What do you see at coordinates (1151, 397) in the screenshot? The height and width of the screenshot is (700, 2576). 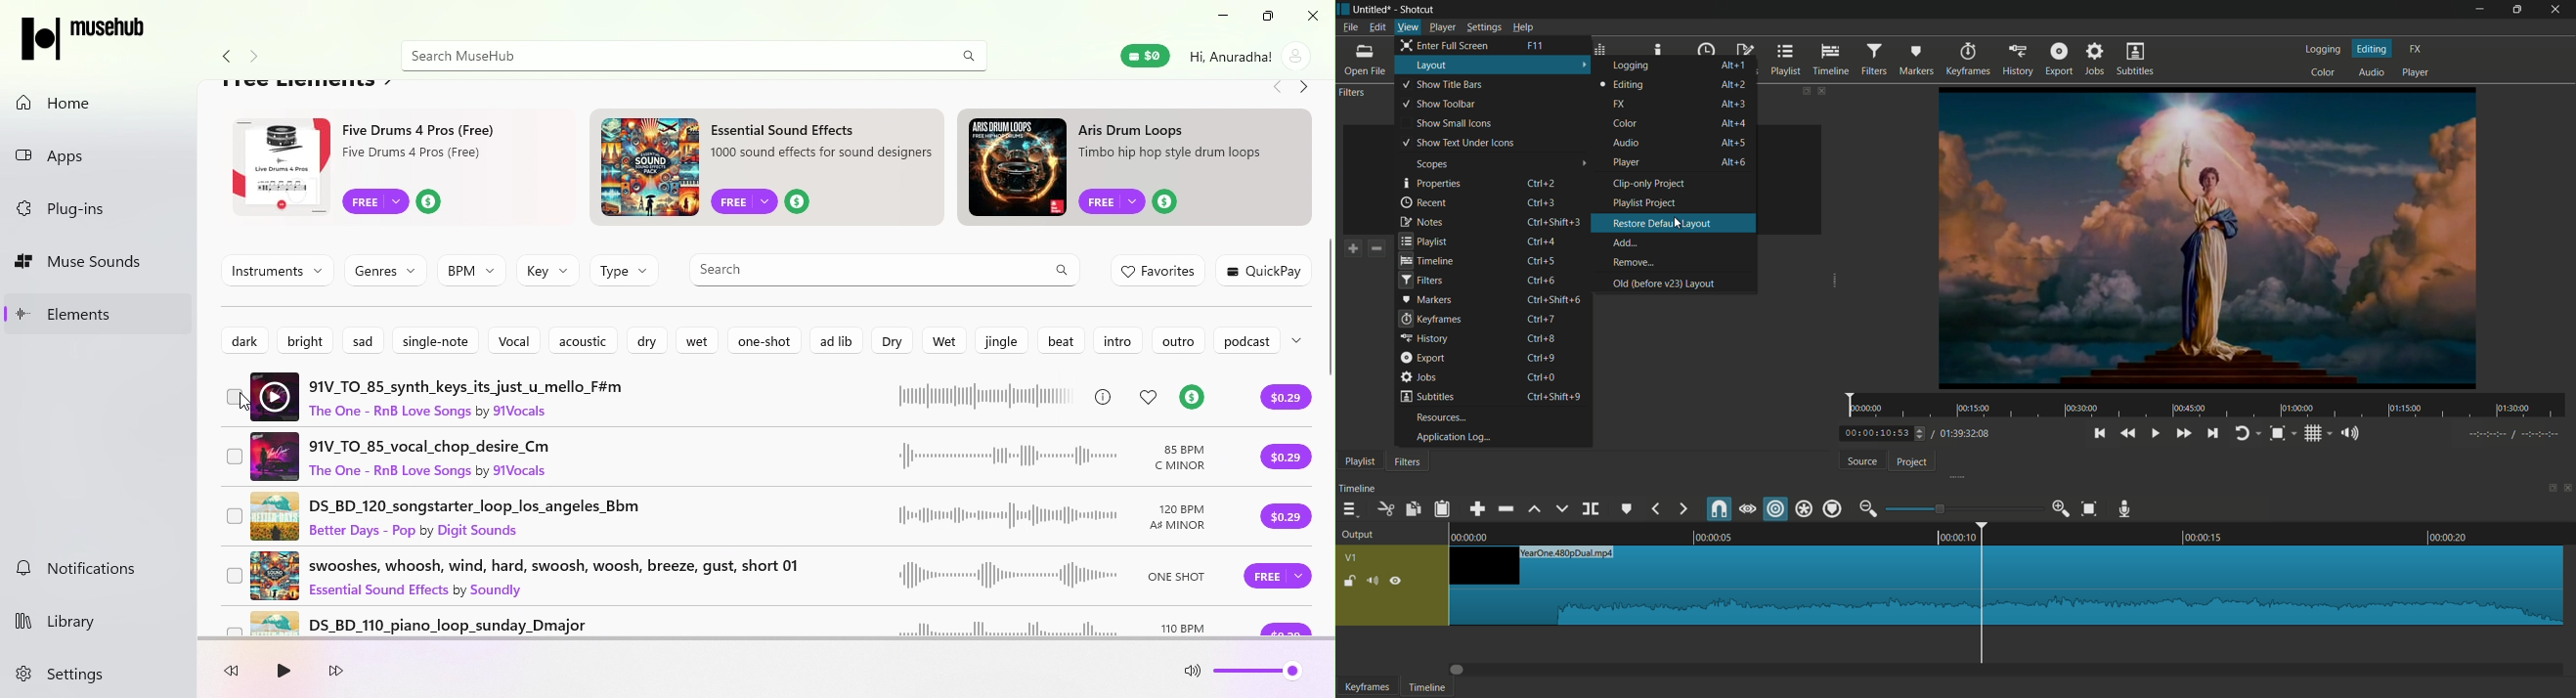 I see `Favorite` at bounding box center [1151, 397].